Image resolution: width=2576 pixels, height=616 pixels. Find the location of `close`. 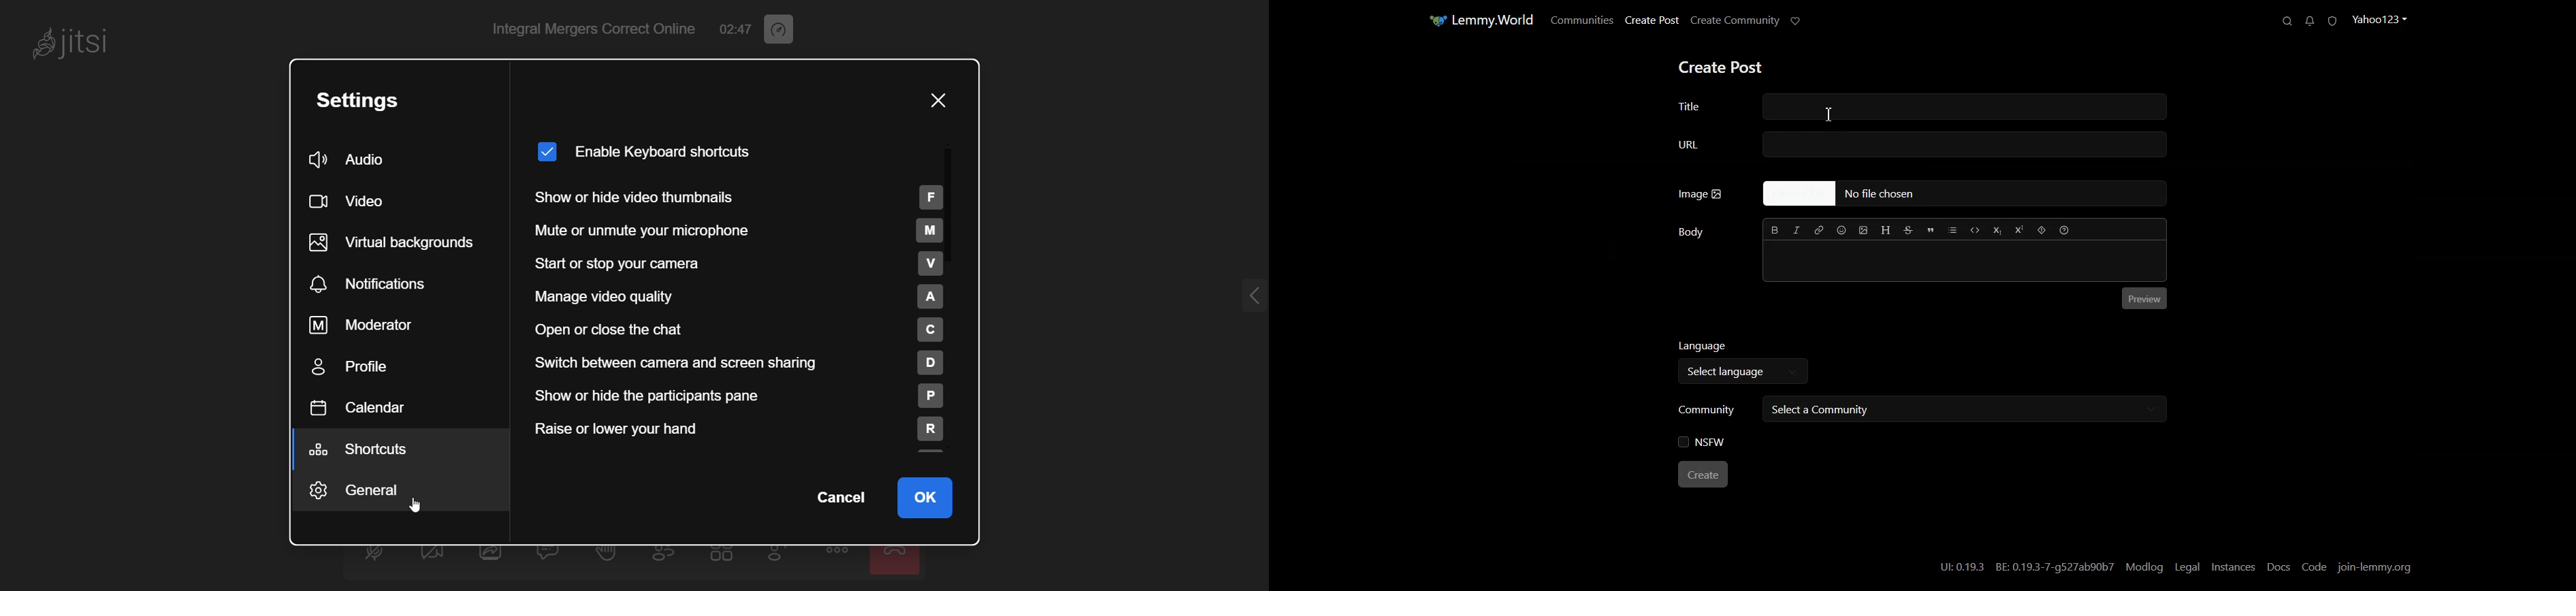

close is located at coordinates (937, 102).